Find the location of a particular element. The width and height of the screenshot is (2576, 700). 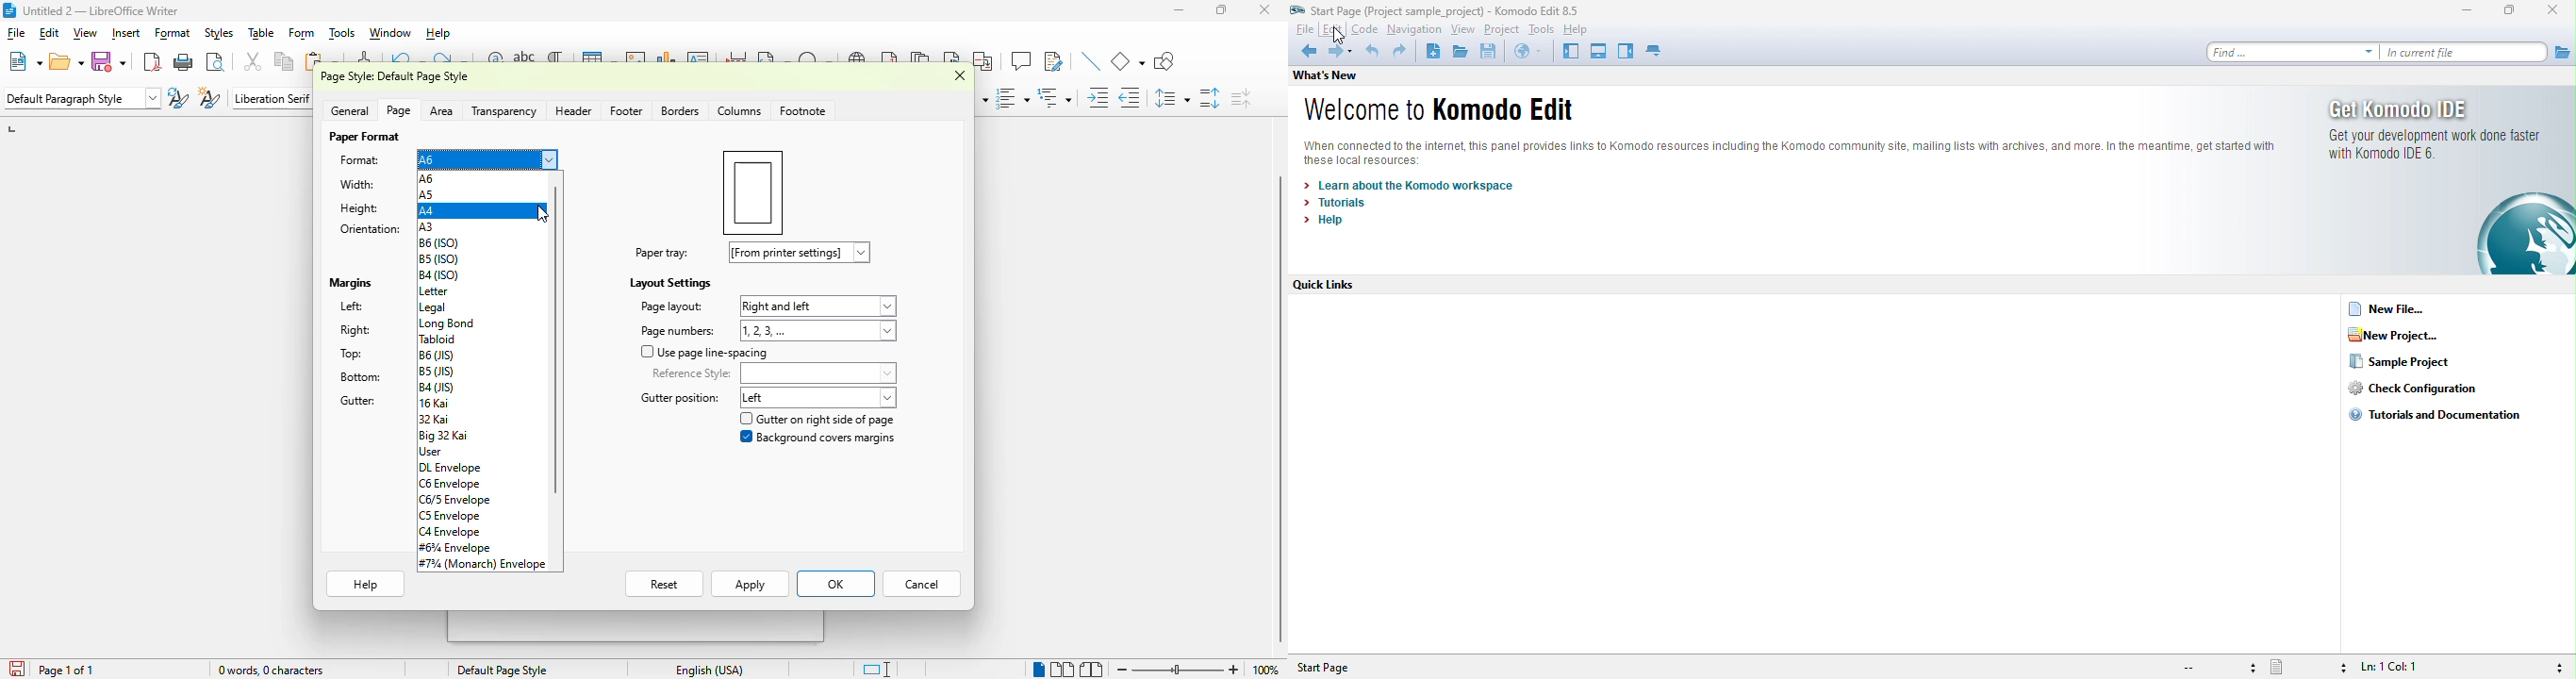

format is located at coordinates (173, 32).